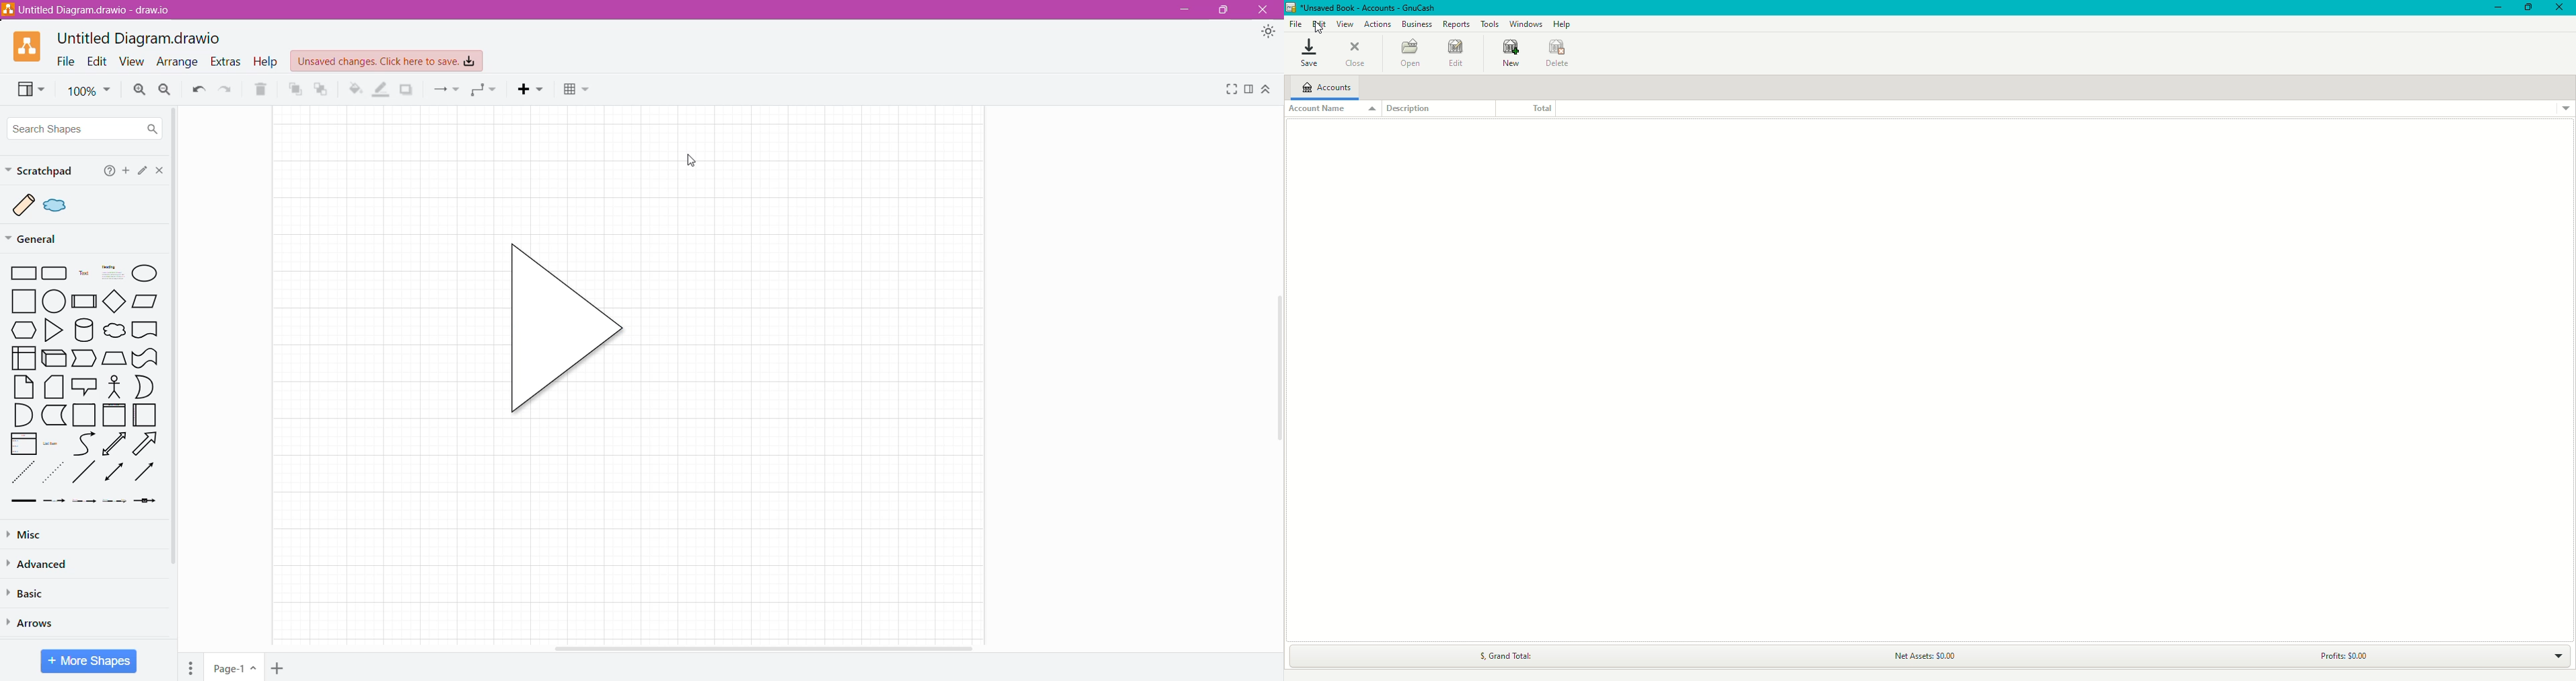 This screenshot has height=700, width=2576. I want to click on Net Assets, so click(1922, 657).